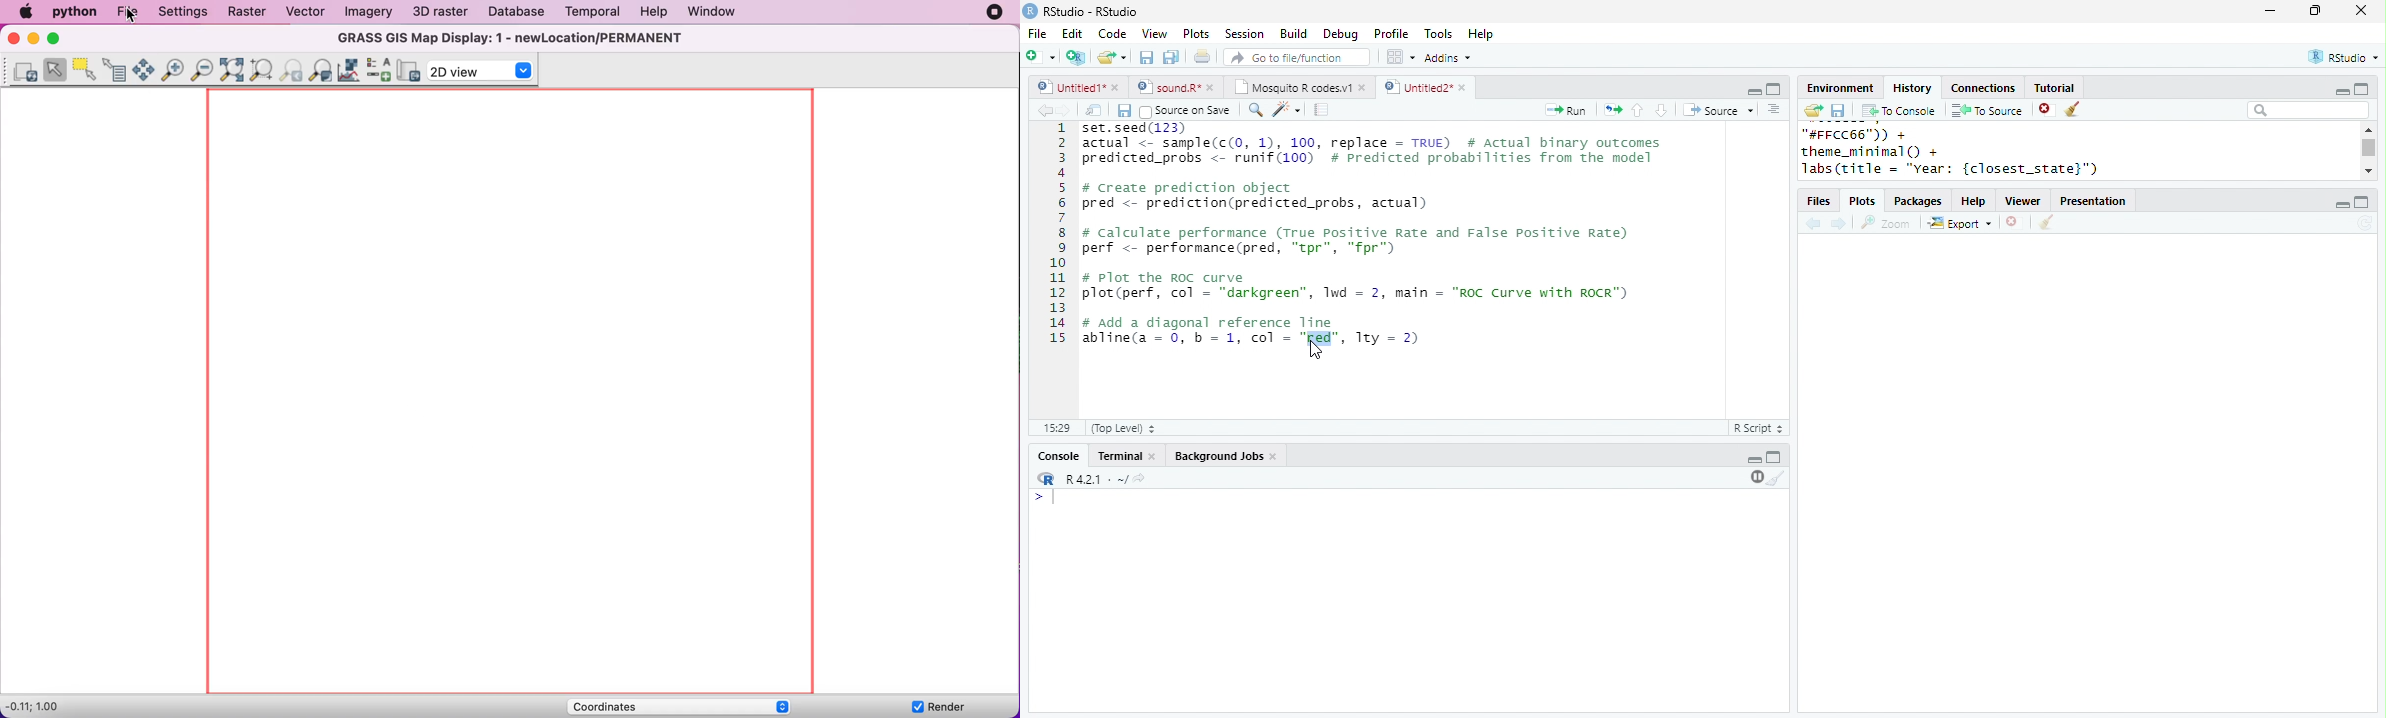 The image size is (2408, 728). Describe the element at coordinates (1293, 34) in the screenshot. I see `Build` at that location.